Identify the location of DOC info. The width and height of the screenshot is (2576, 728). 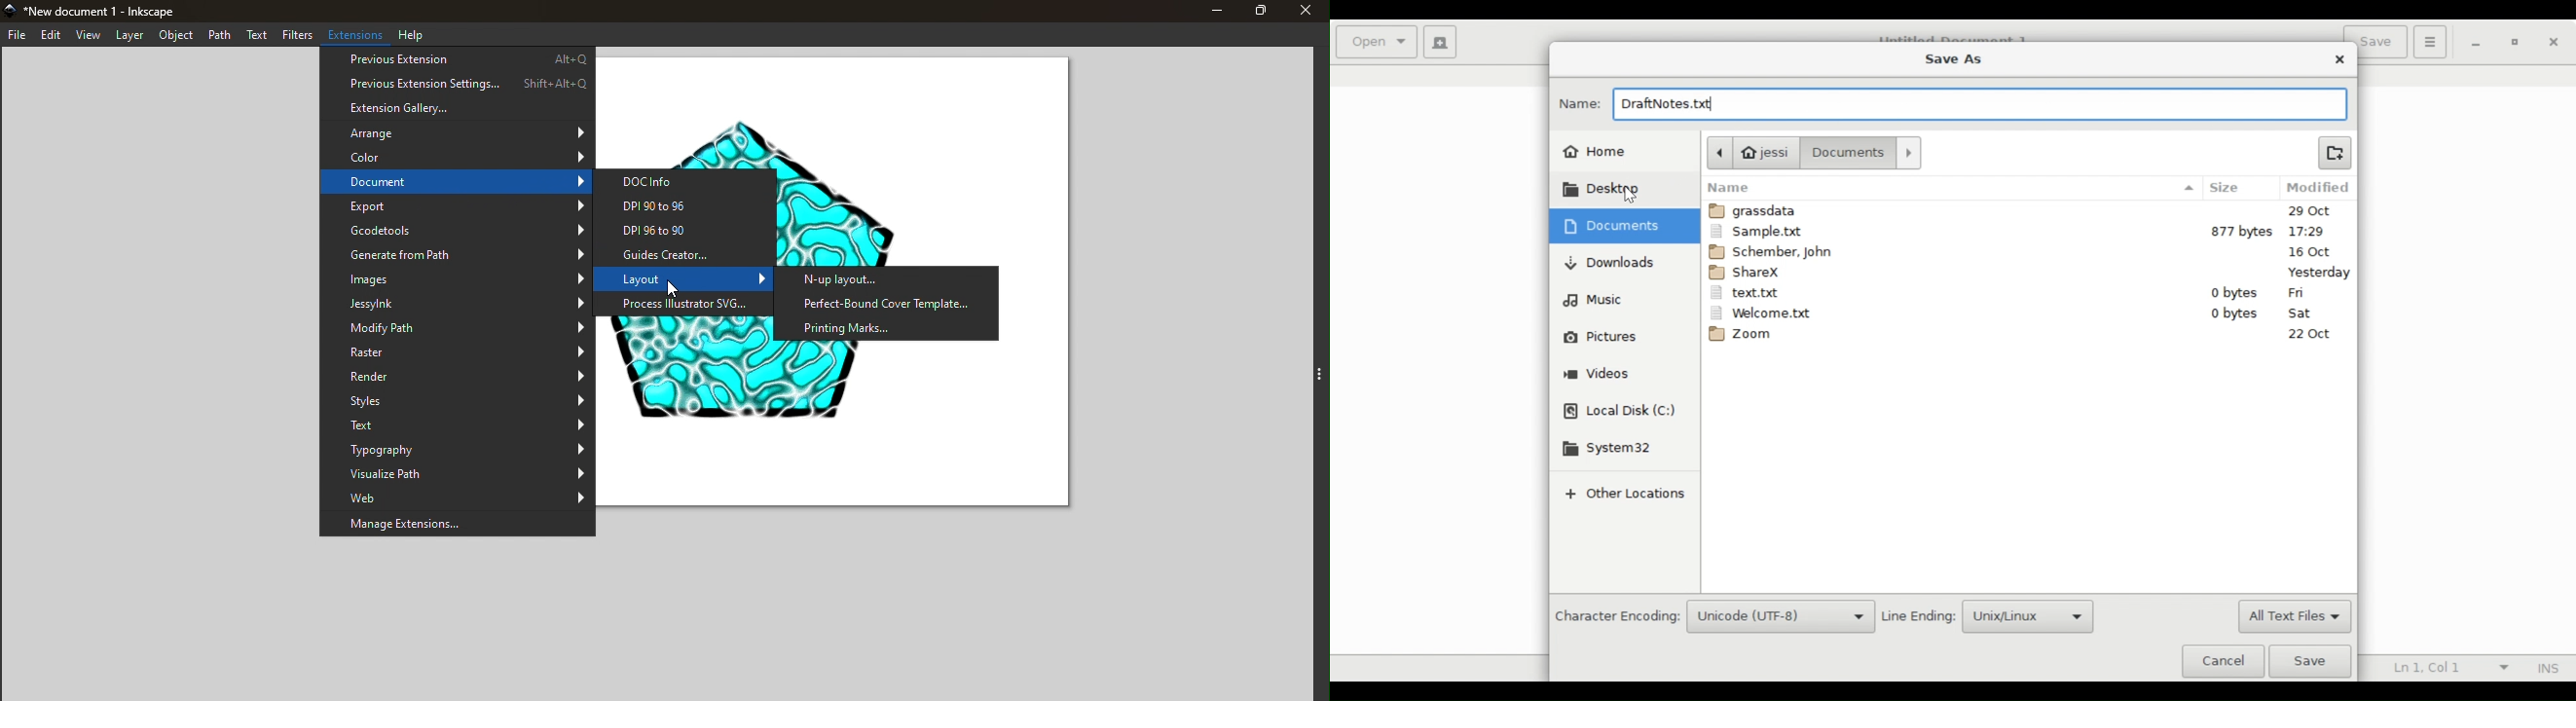
(690, 181).